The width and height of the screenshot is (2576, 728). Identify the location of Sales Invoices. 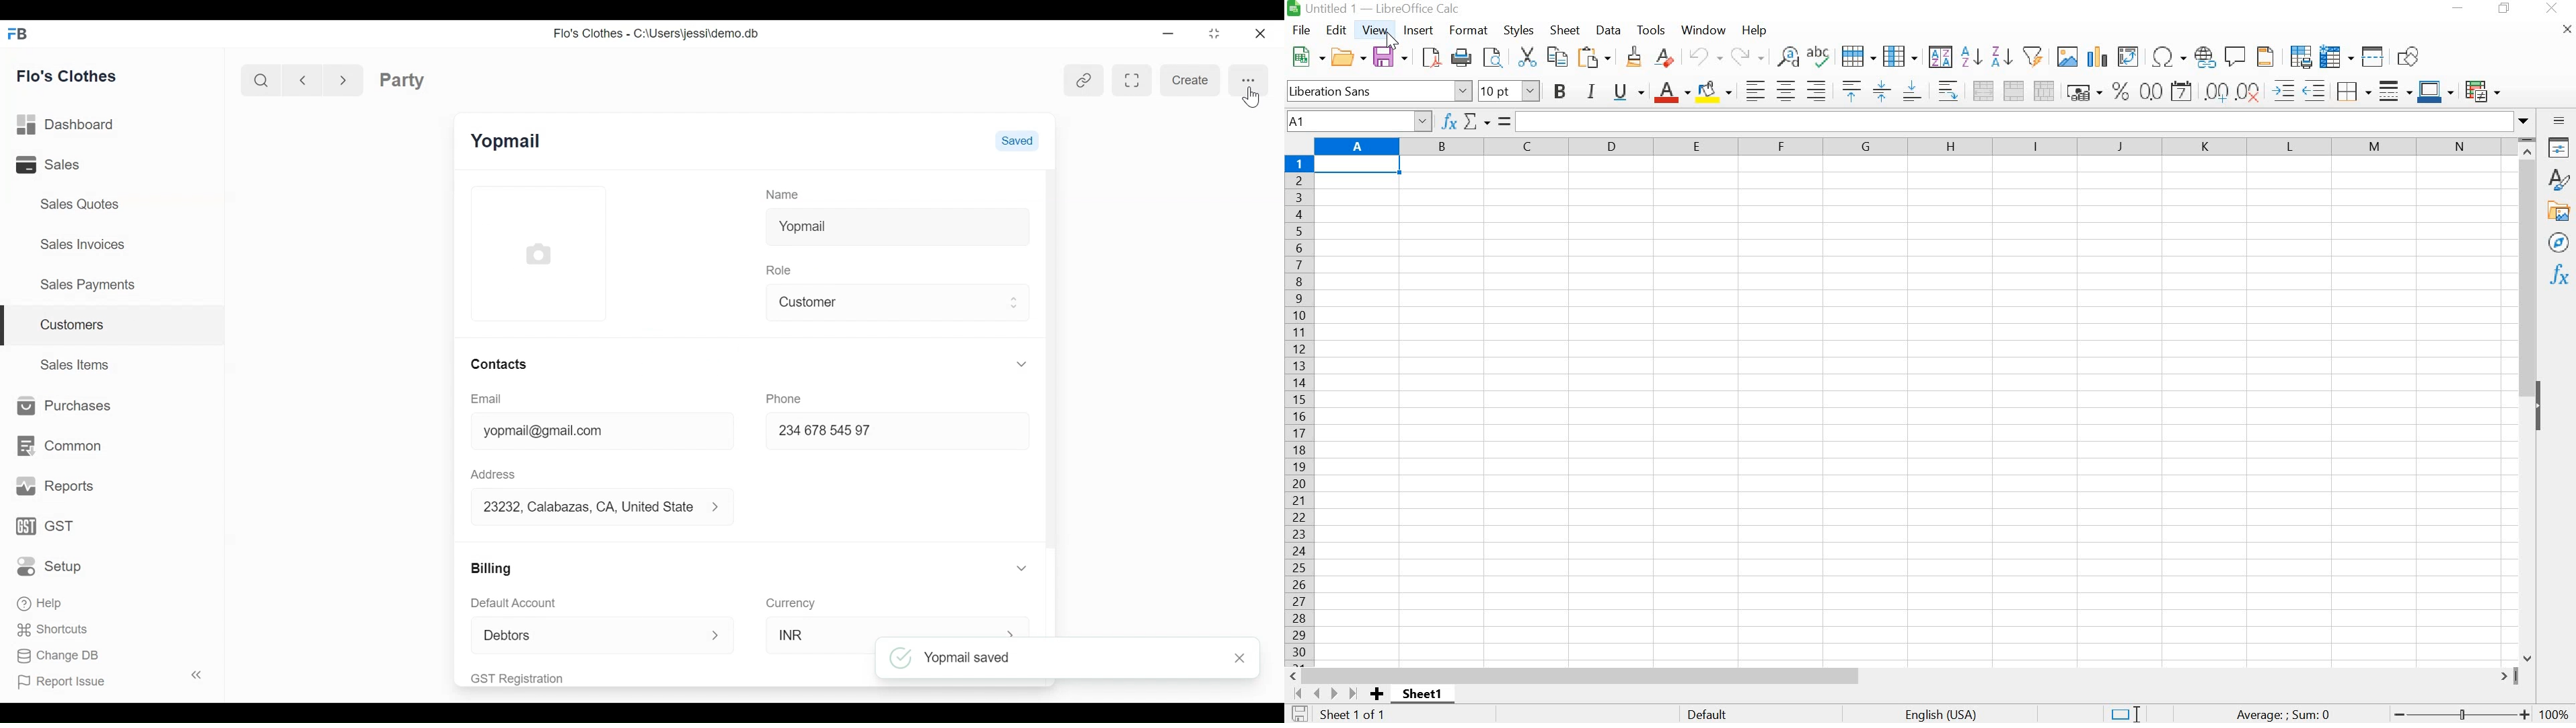
(84, 243).